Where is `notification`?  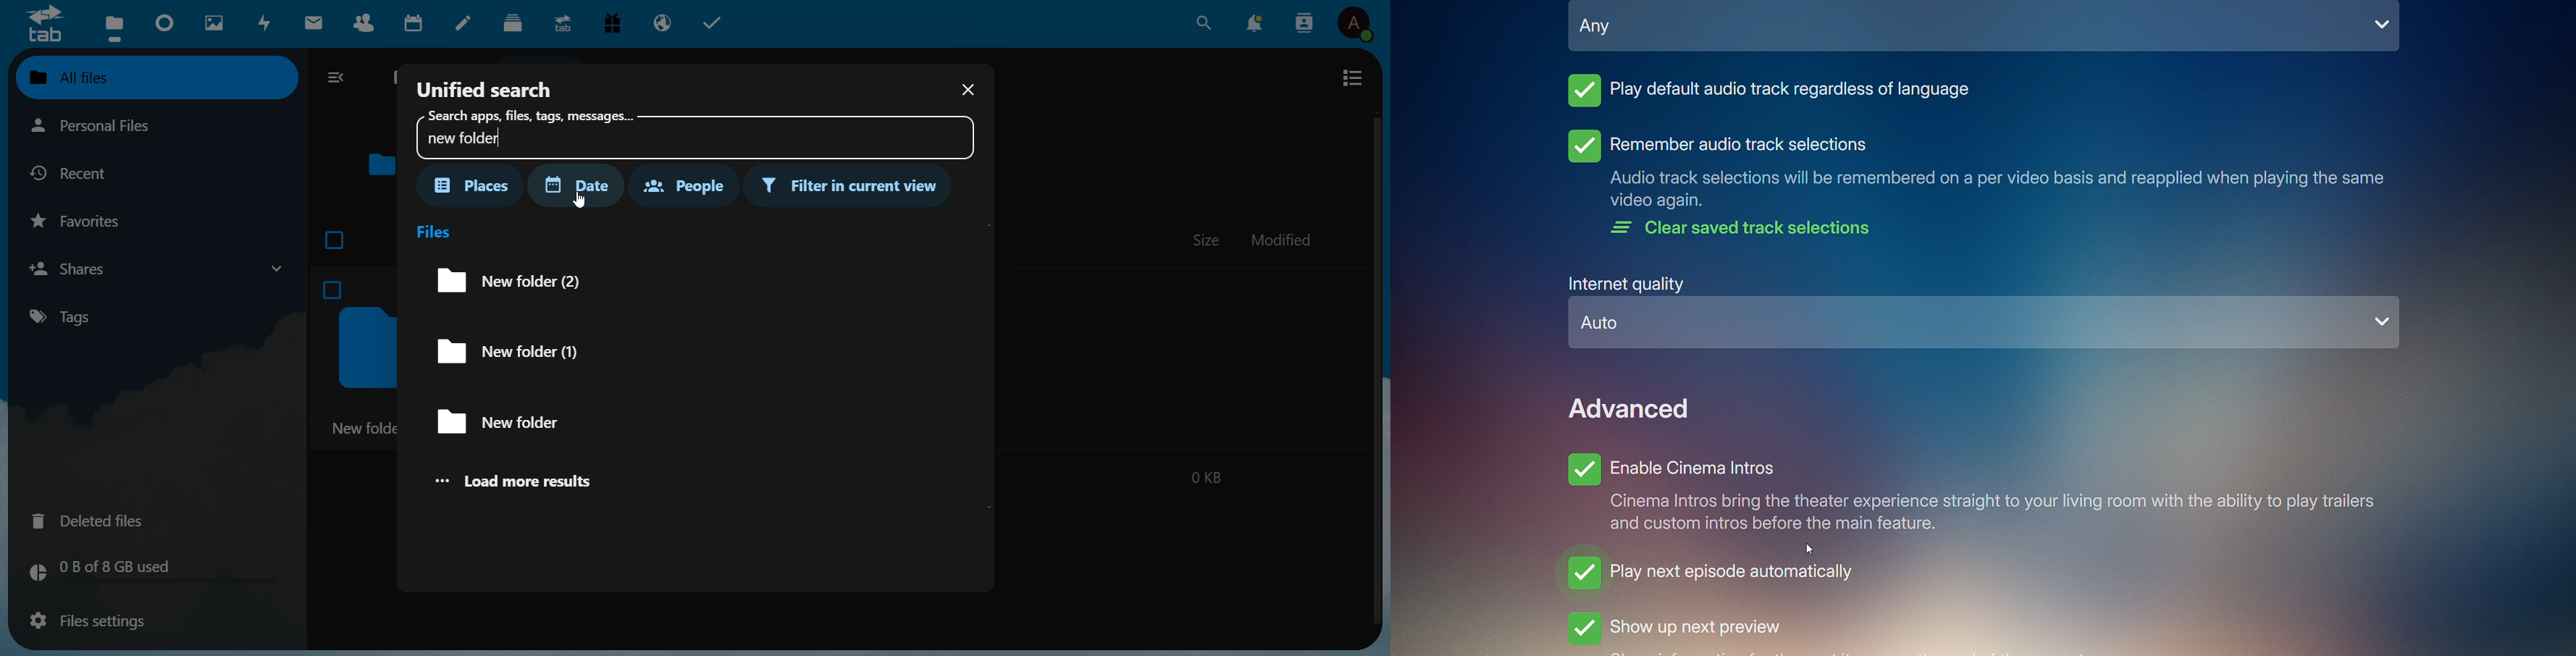 notification is located at coordinates (1257, 22).